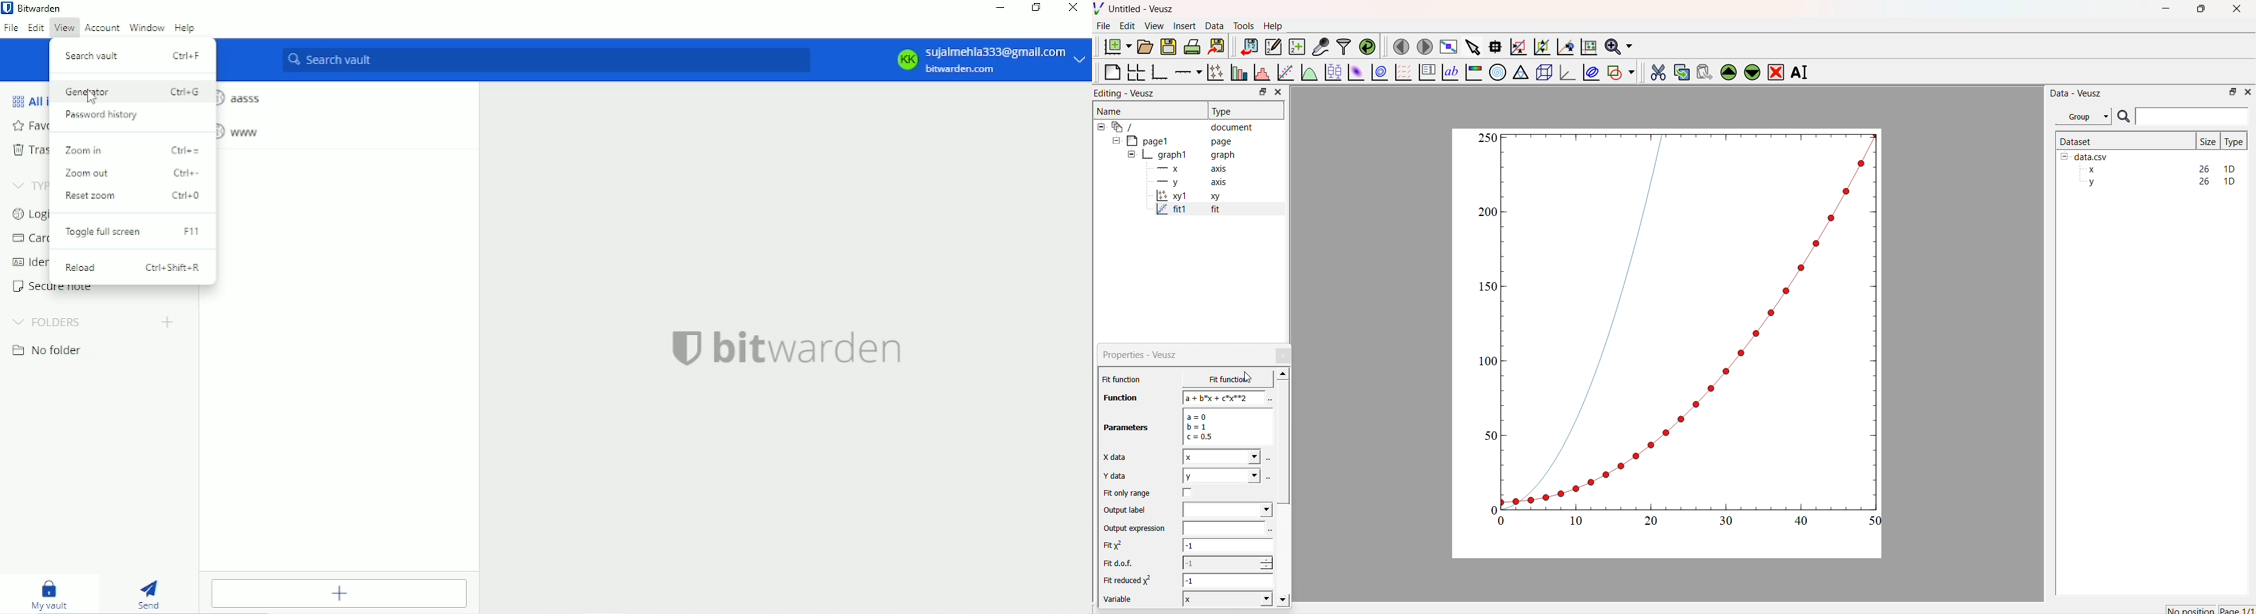 This screenshot has height=616, width=2268. What do you see at coordinates (134, 233) in the screenshot?
I see `Toggle full screen` at bounding box center [134, 233].